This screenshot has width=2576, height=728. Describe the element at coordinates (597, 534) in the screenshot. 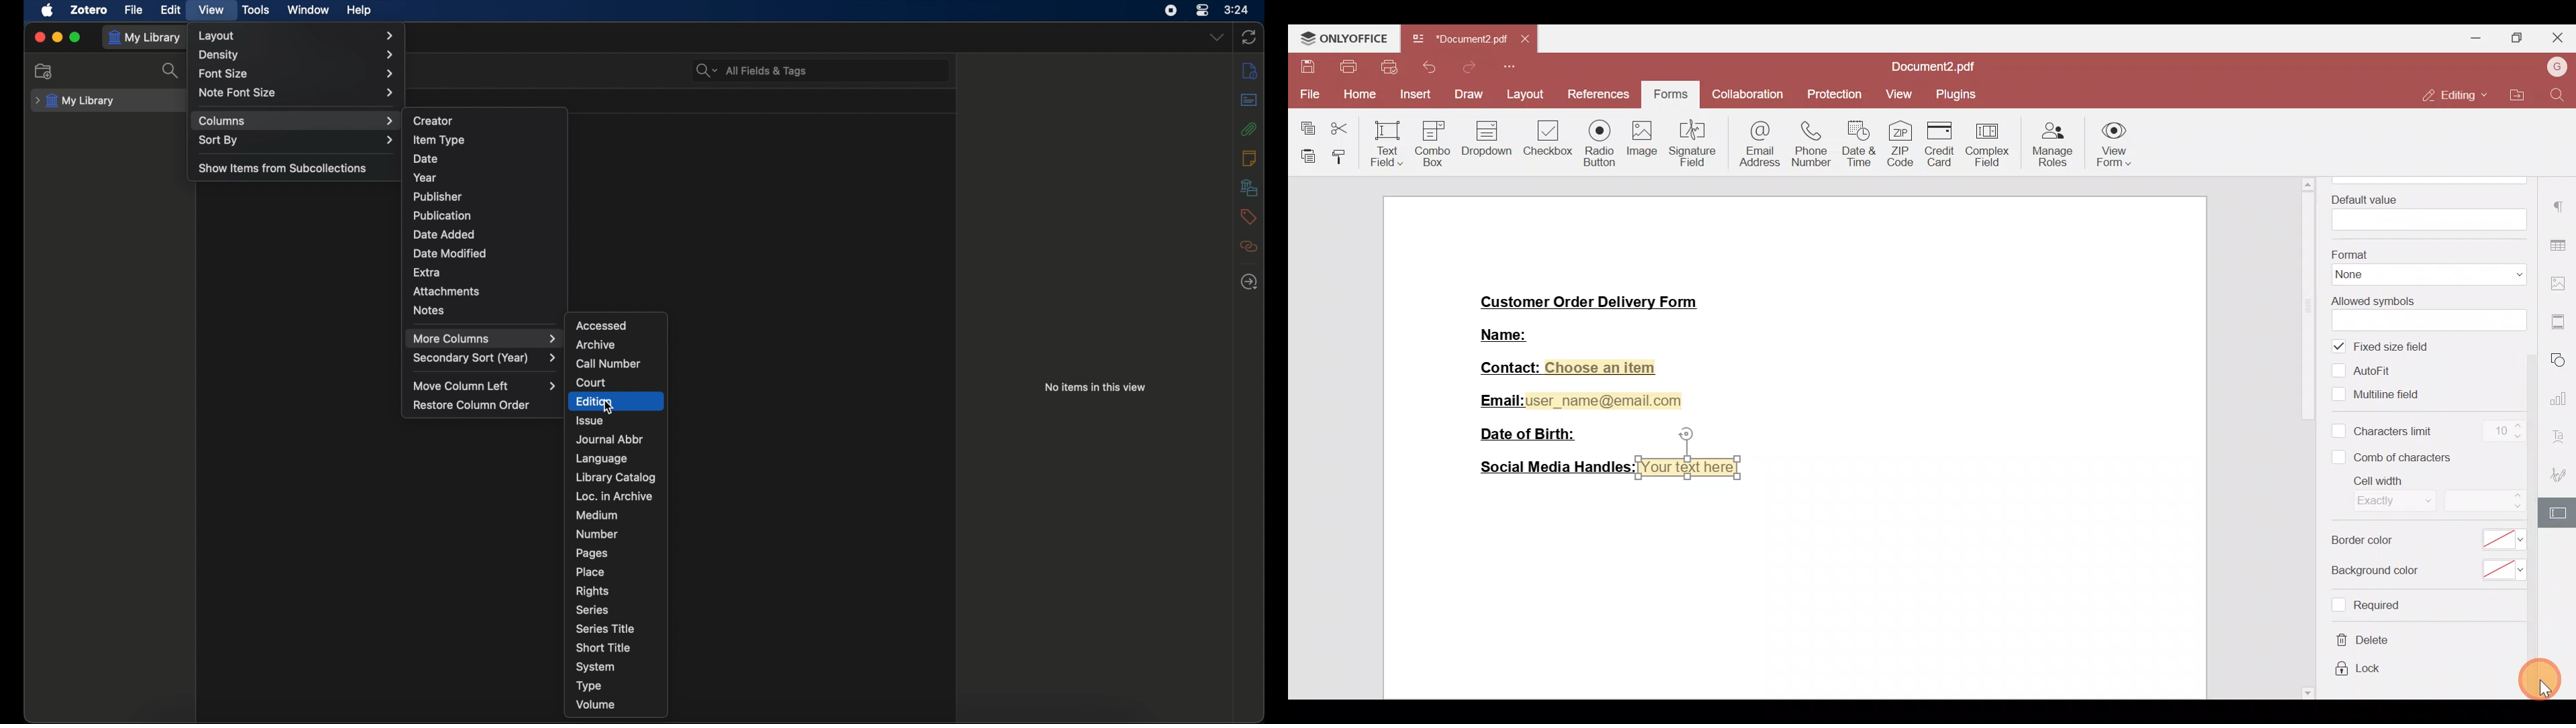

I see `number` at that location.